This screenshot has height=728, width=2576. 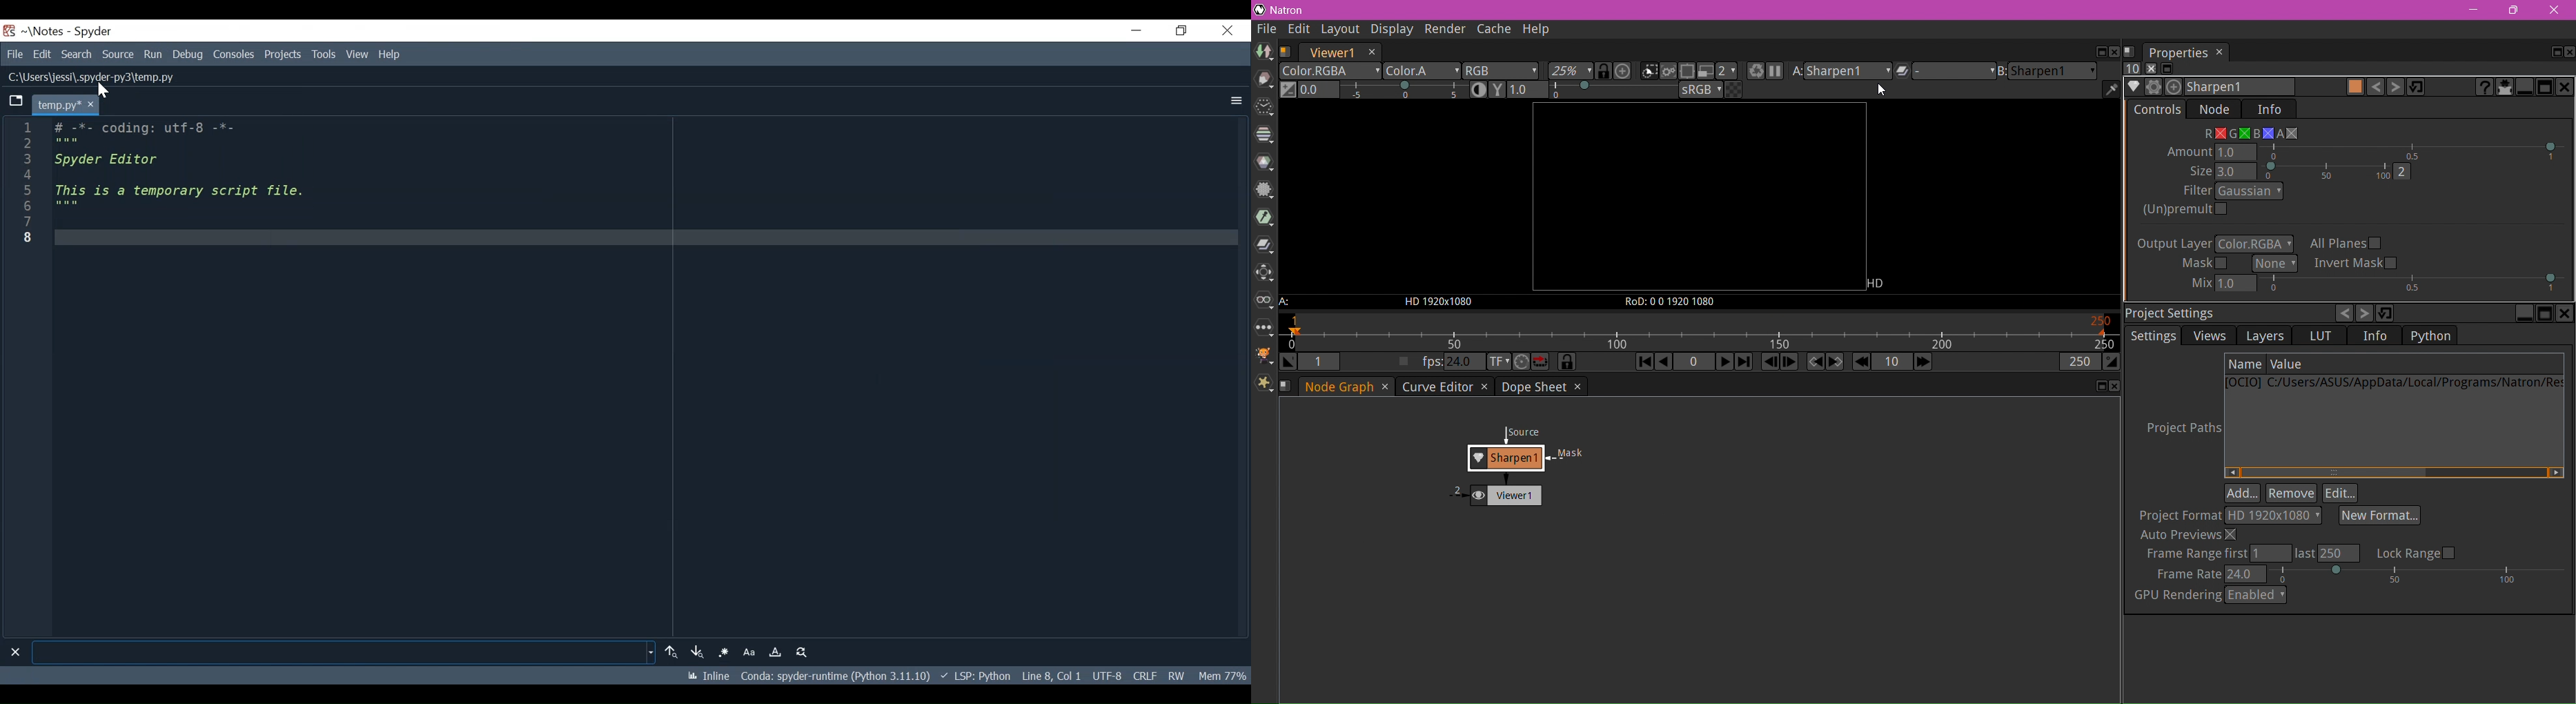 I want to click on File EQL Status, so click(x=1146, y=674).